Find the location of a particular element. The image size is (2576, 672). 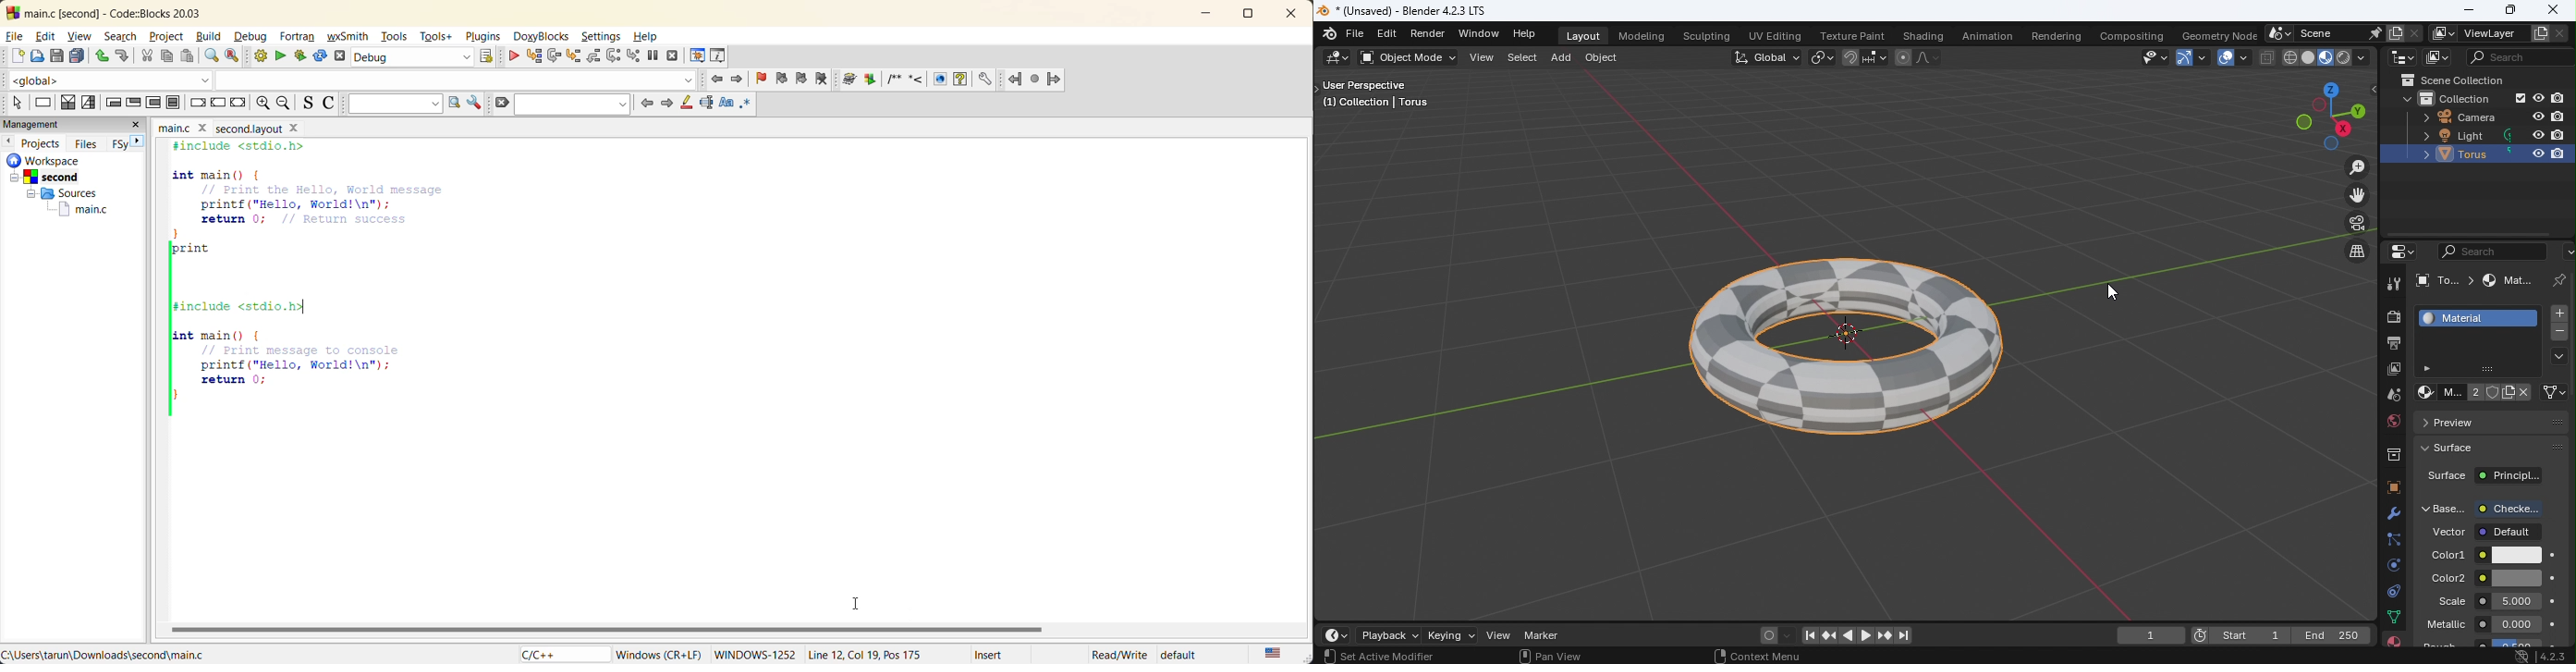

Torus is located at coordinates (1847, 336).